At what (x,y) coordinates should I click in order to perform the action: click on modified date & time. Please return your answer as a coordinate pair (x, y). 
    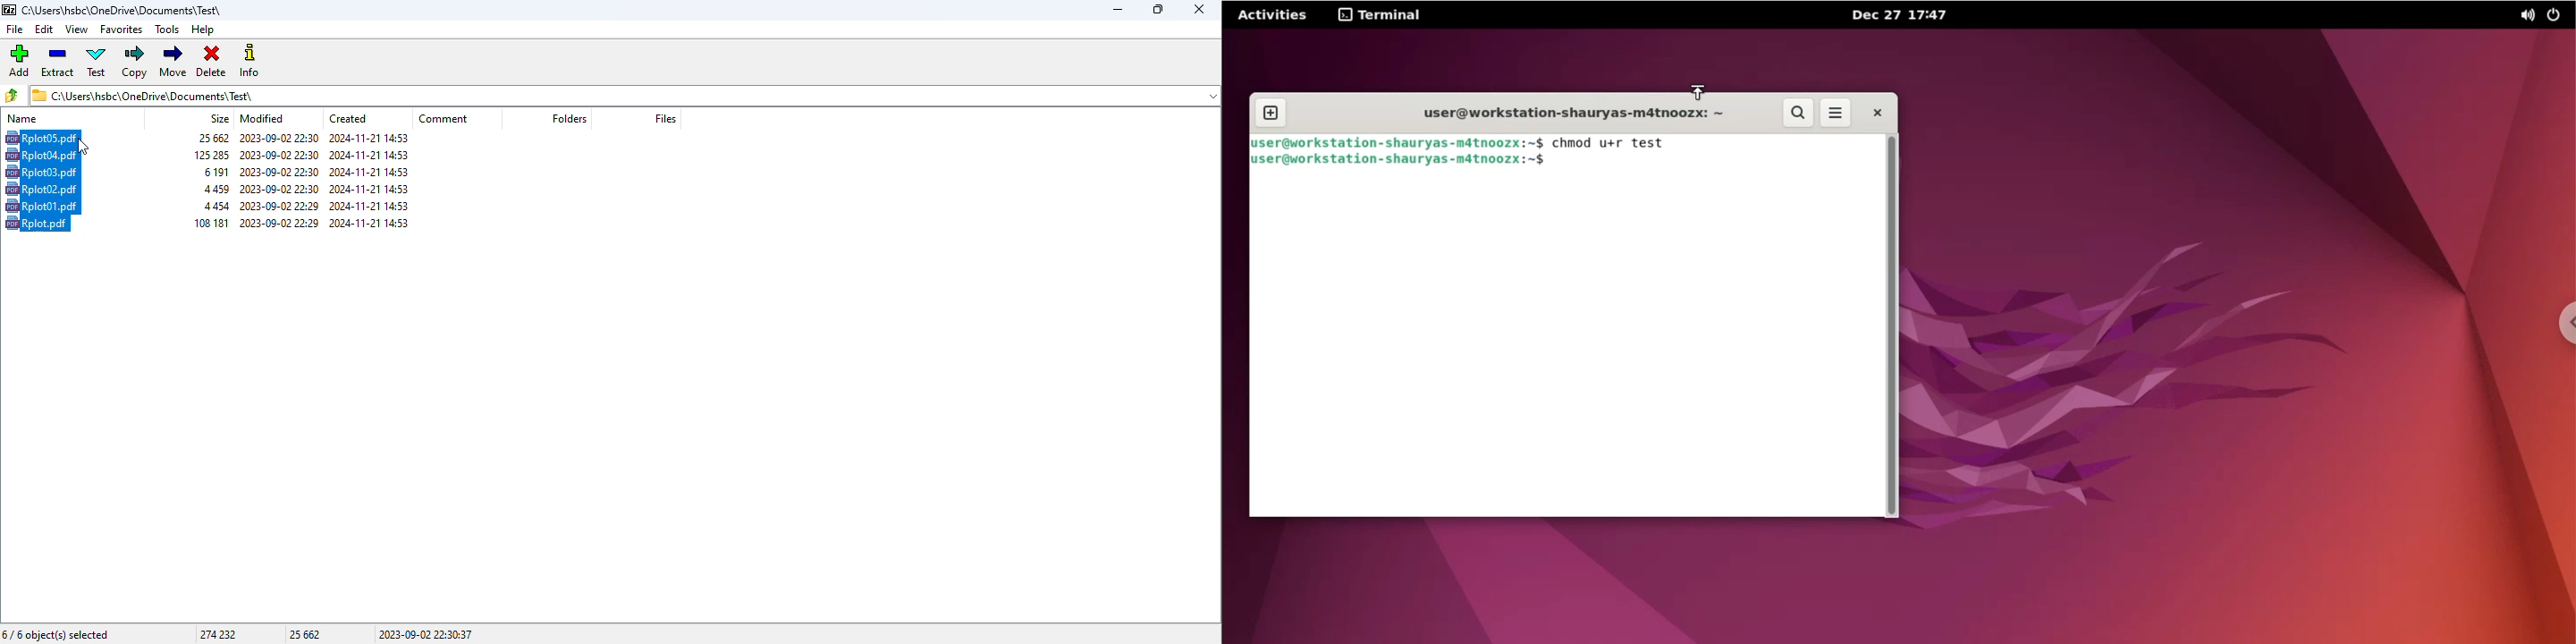
    Looking at the image, I should click on (279, 172).